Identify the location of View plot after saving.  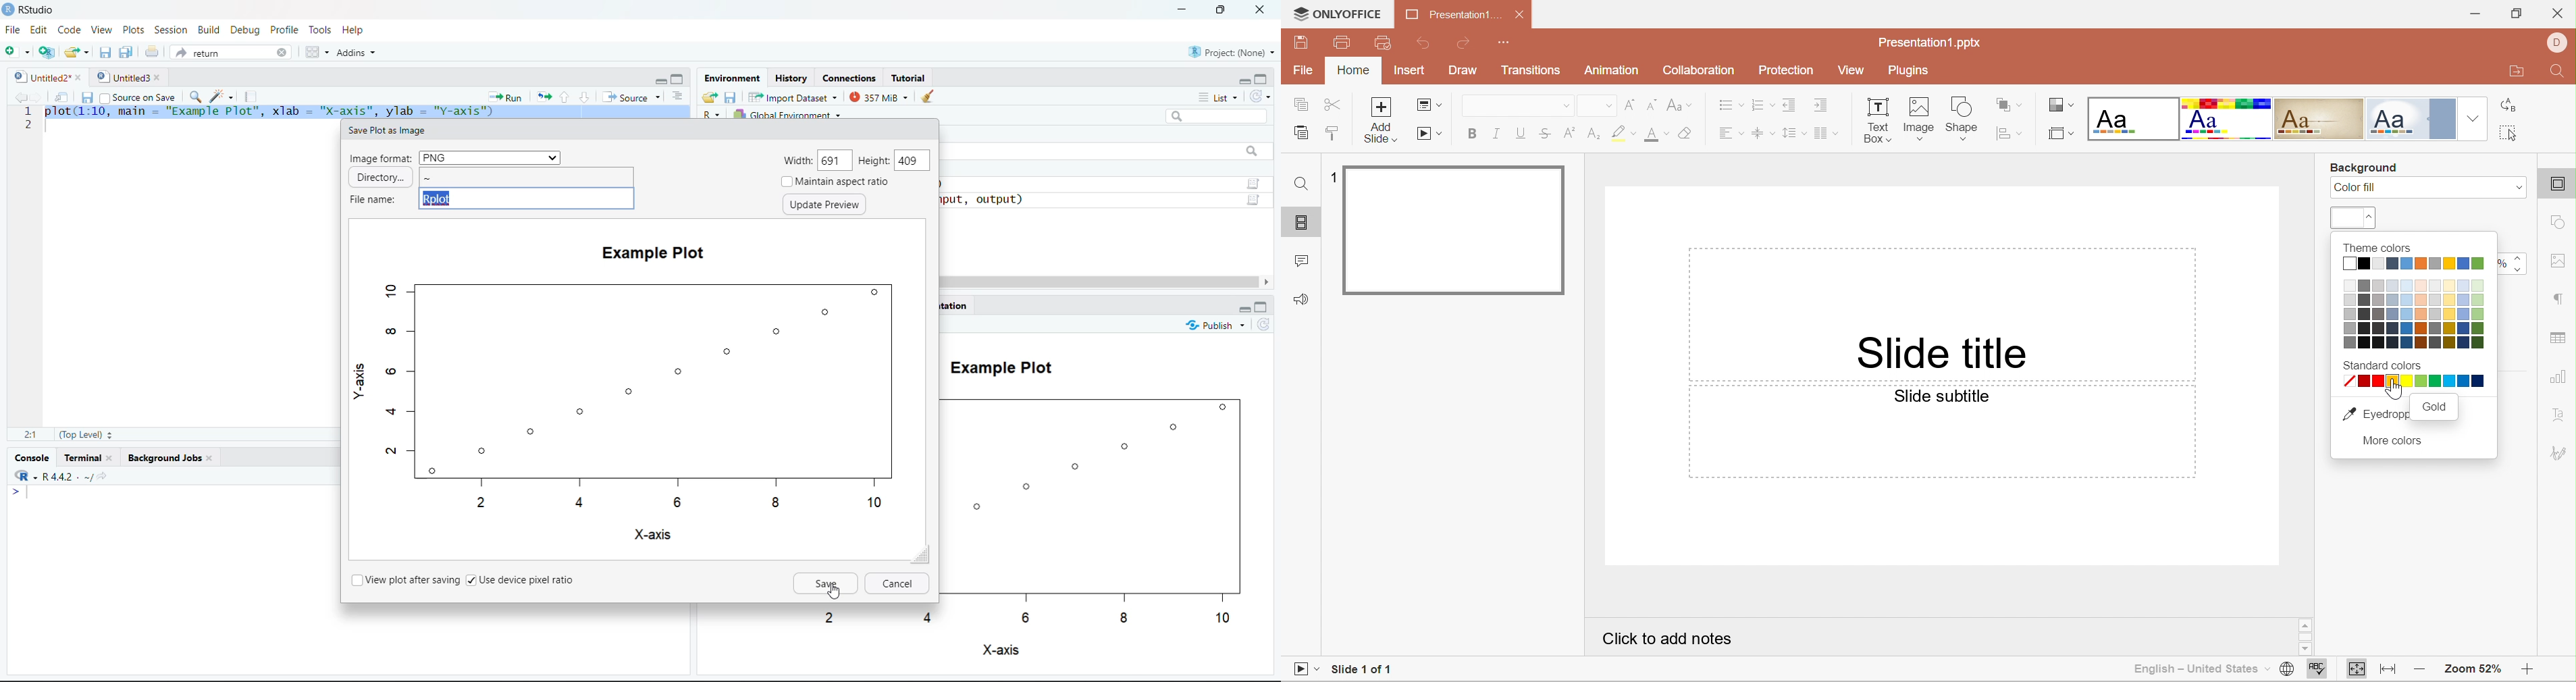
(405, 579).